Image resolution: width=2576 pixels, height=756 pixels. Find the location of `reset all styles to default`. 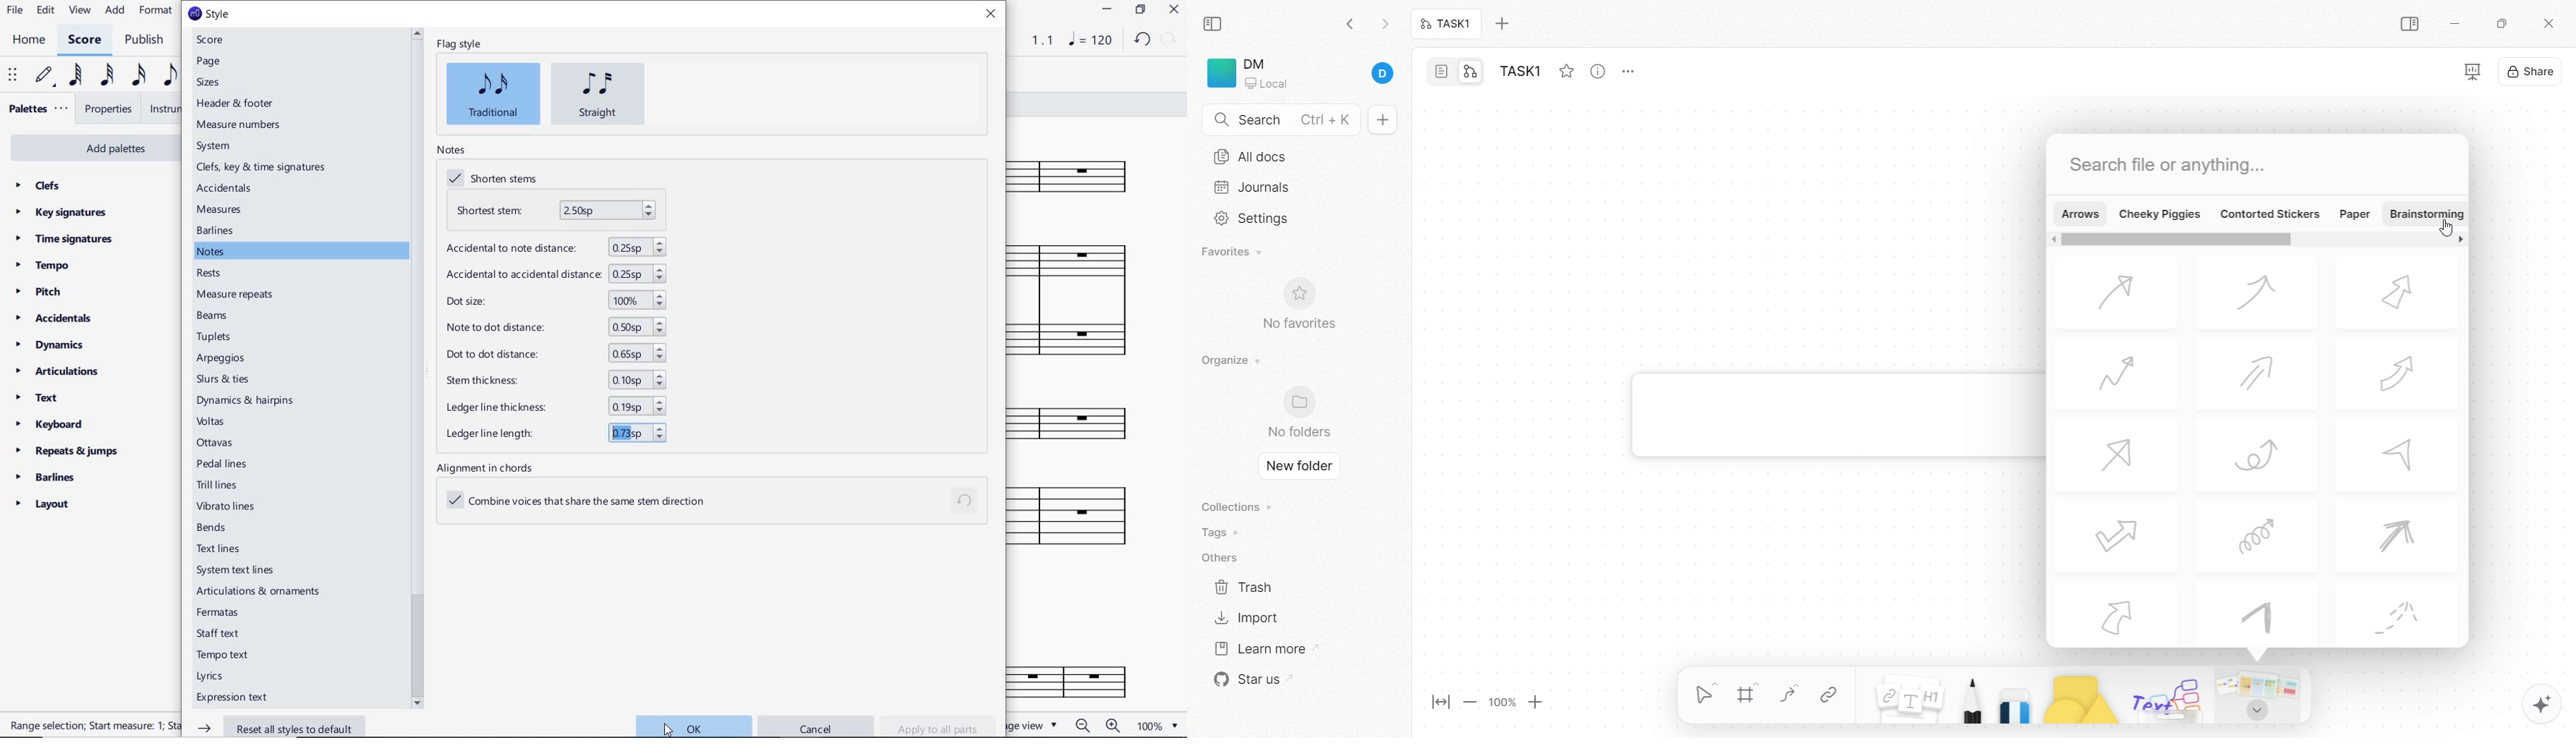

reset all styles to default is located at coordinates (278, 727).